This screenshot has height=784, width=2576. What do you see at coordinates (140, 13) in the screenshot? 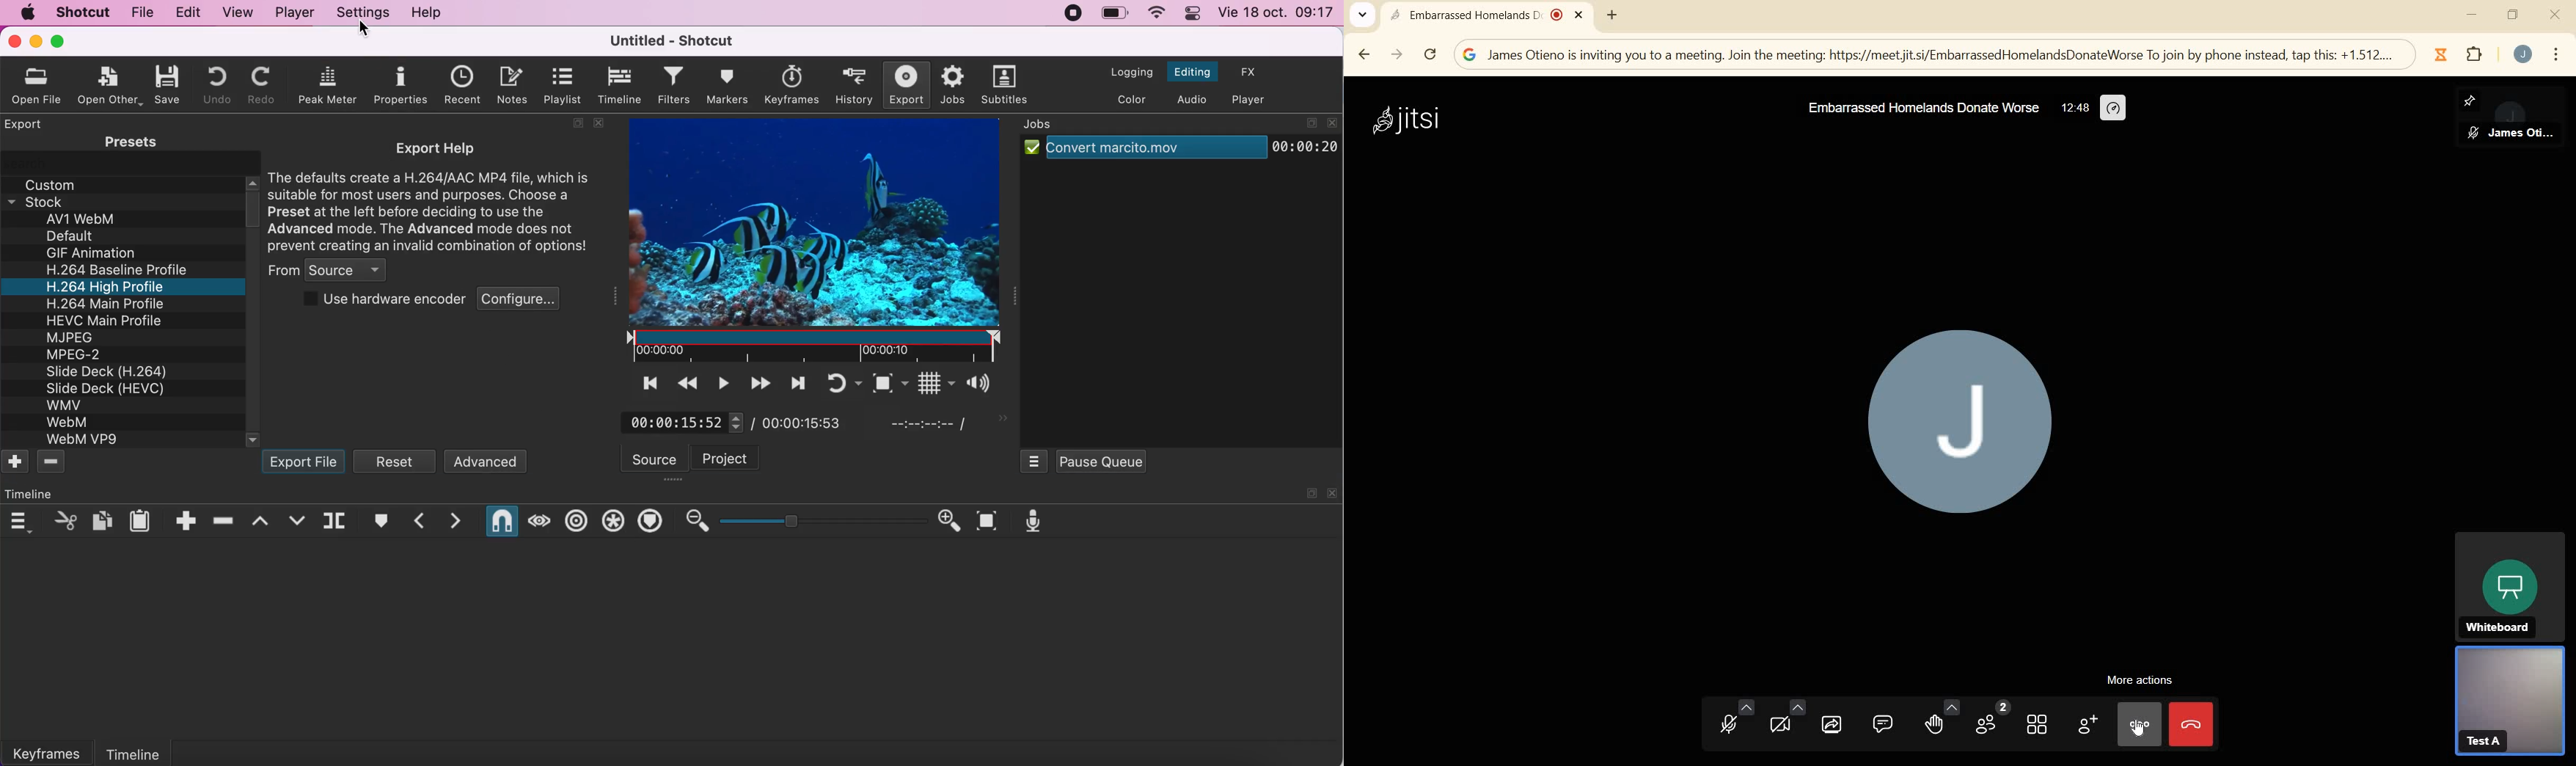
I see `file` at bounding box center [140, 13].